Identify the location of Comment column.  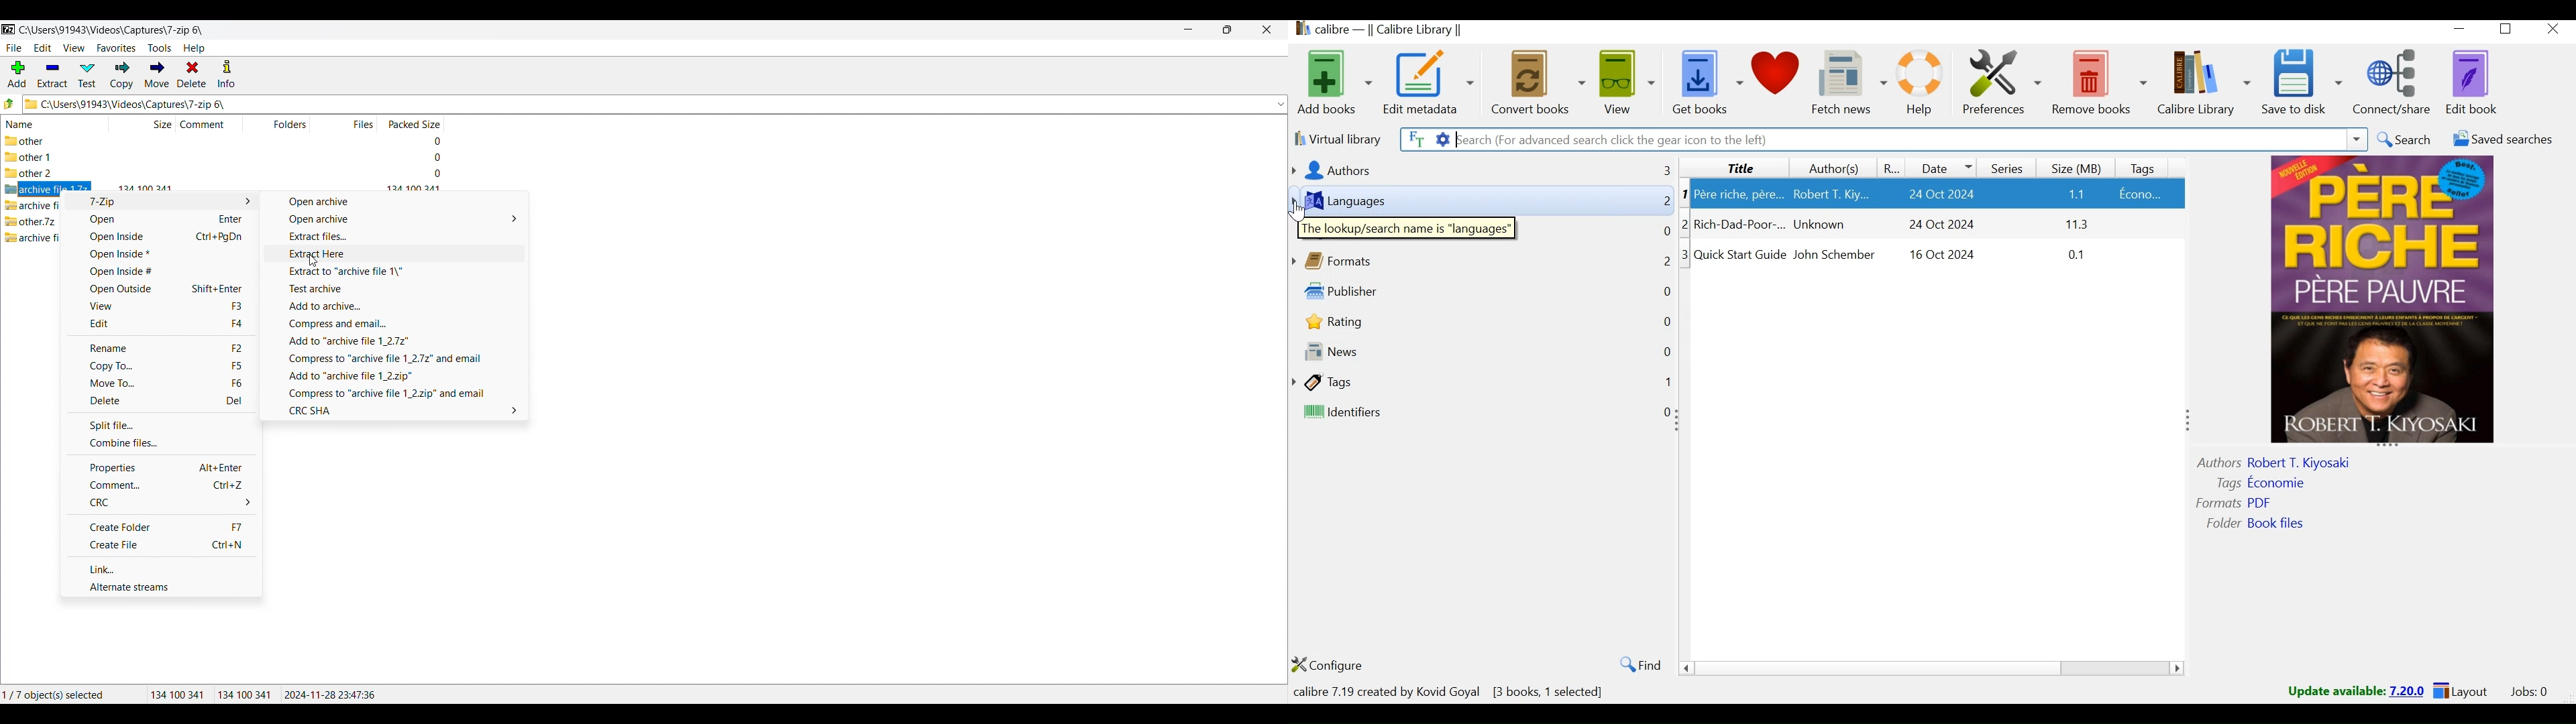
(210, 124).